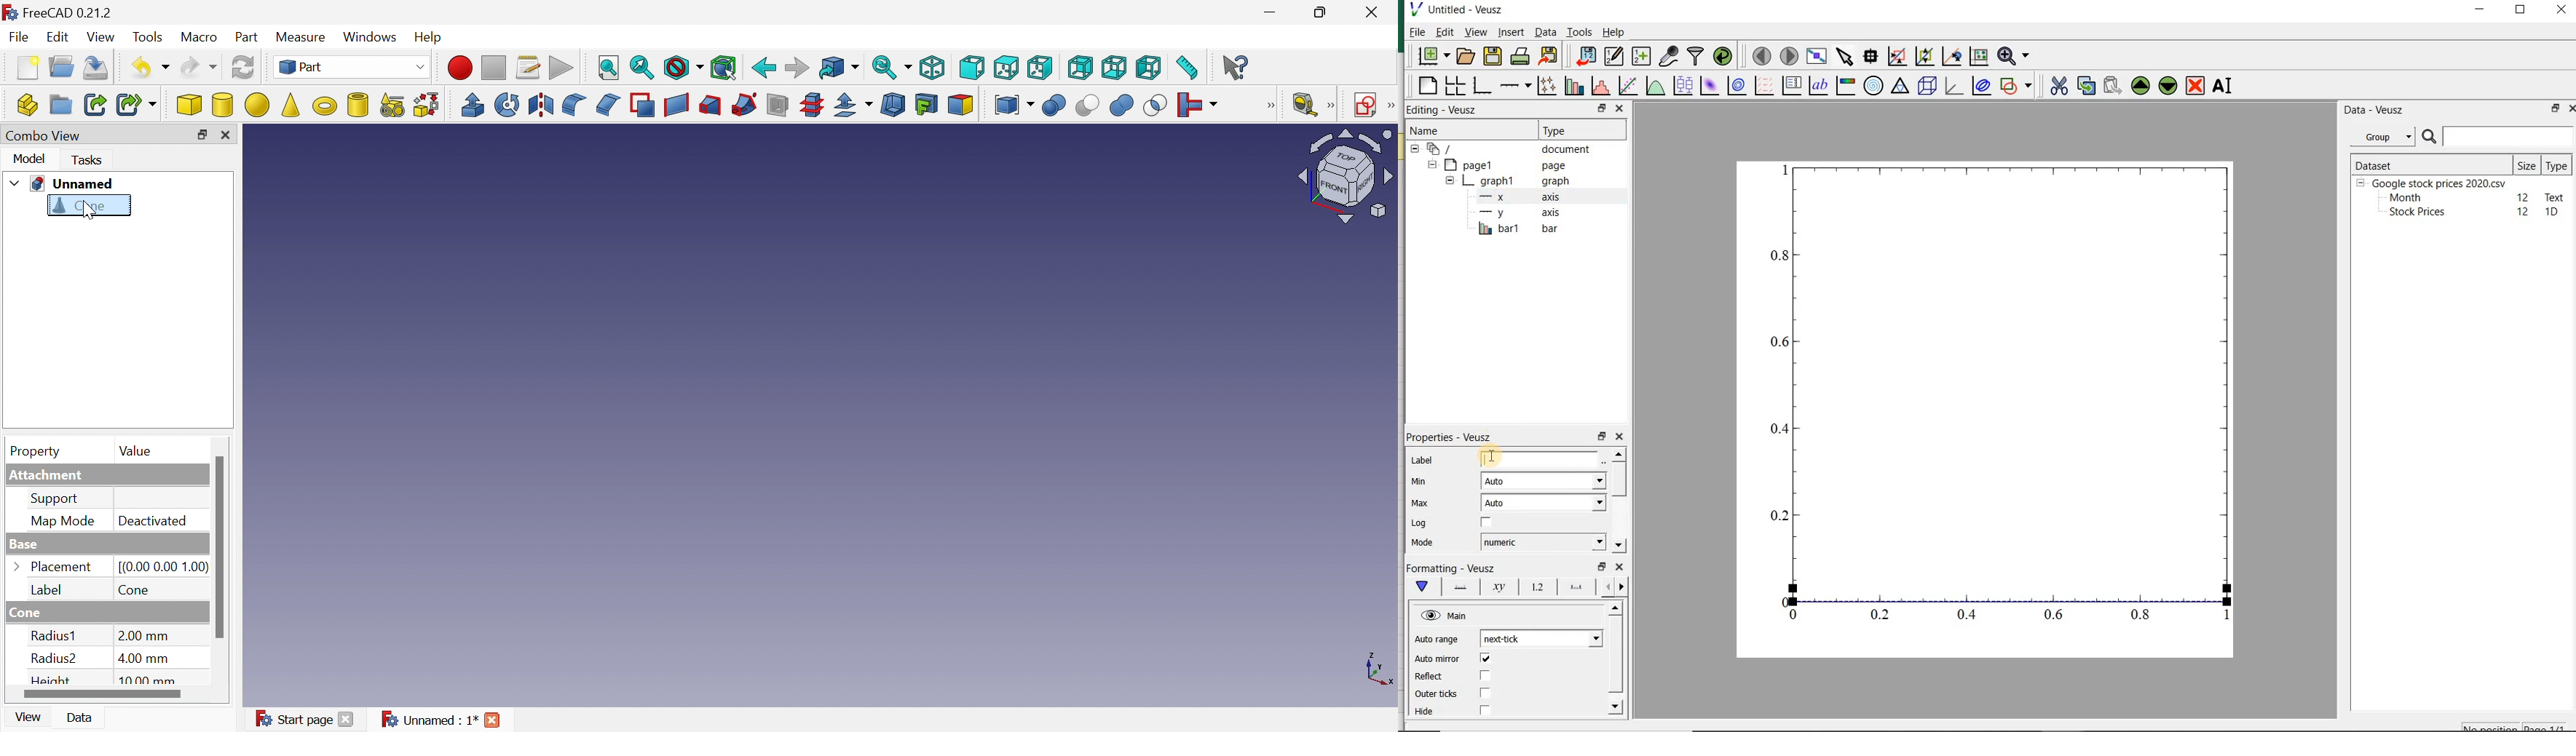 The height and width of the screenshot is (756, 2576). I want to click on view, so click(1476, 33).